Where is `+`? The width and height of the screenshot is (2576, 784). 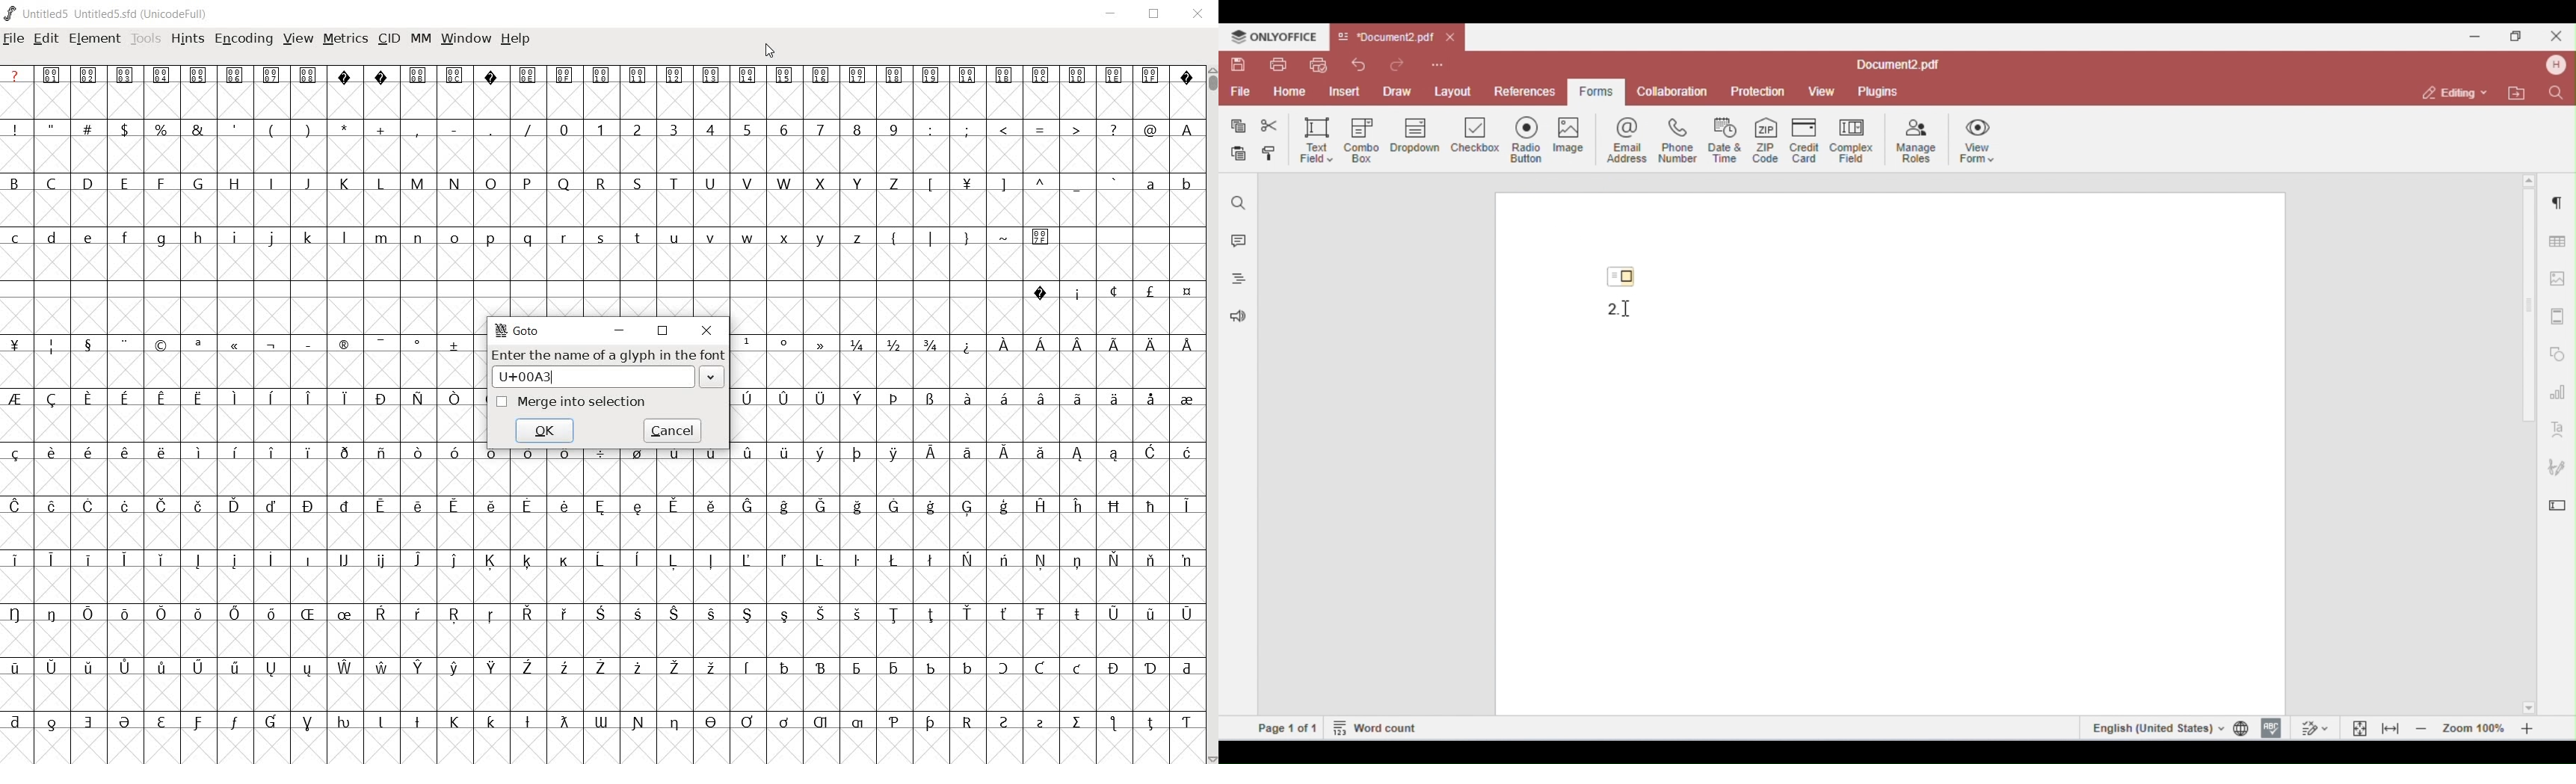
+ is located at coordinates (382, 130).